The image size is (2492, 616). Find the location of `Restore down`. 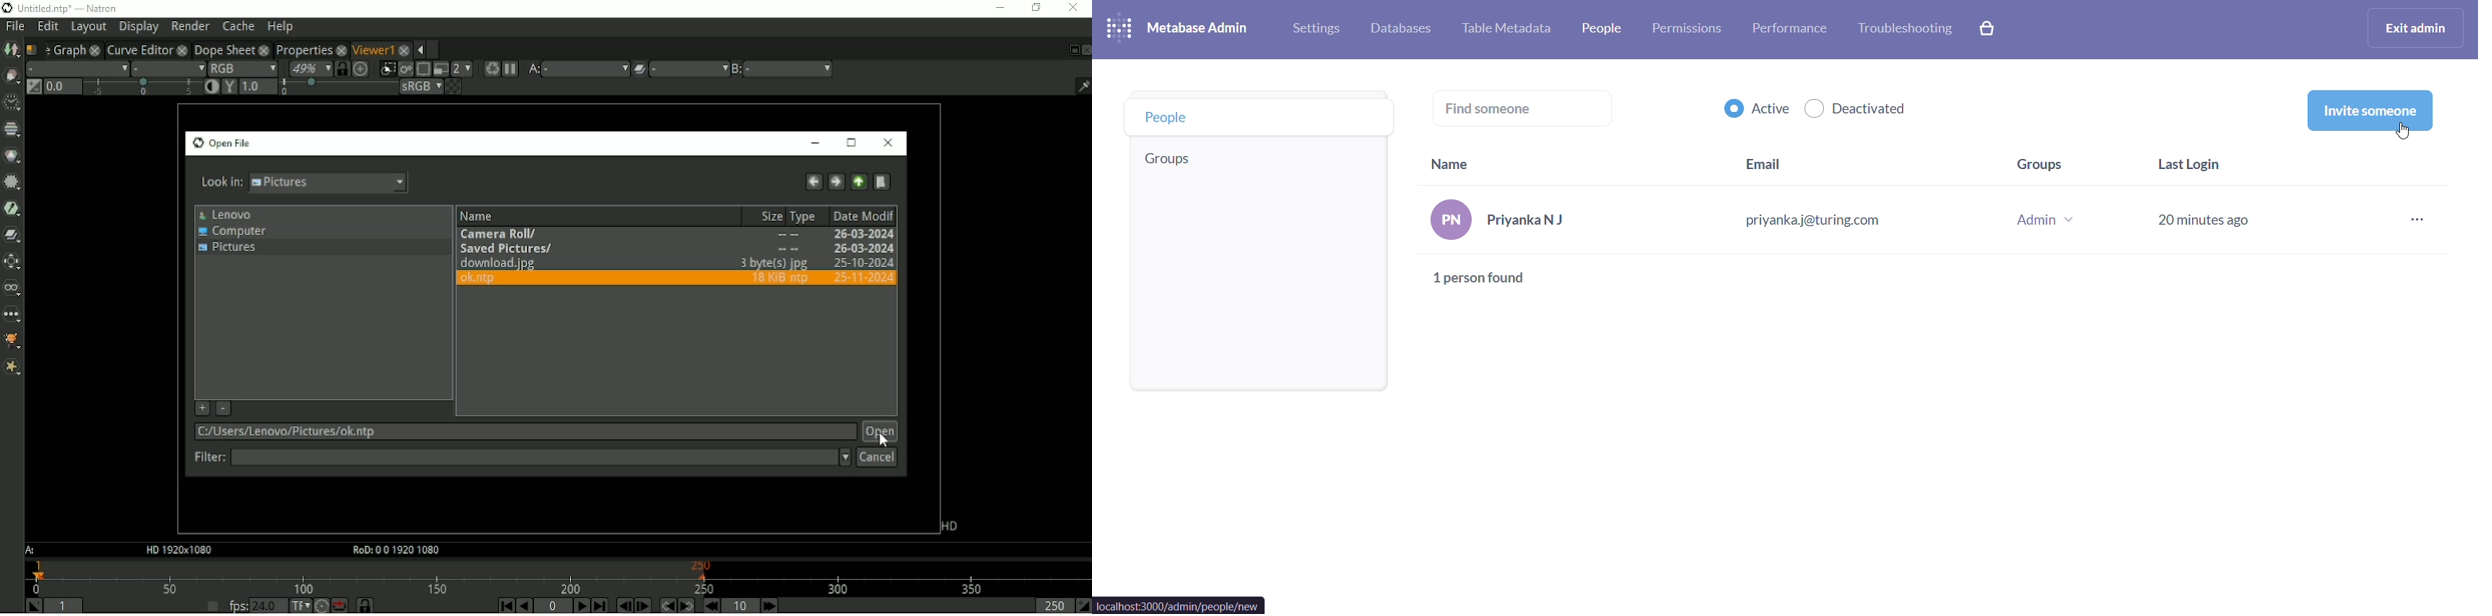

Restore down is located at coordinates (1035, 8).